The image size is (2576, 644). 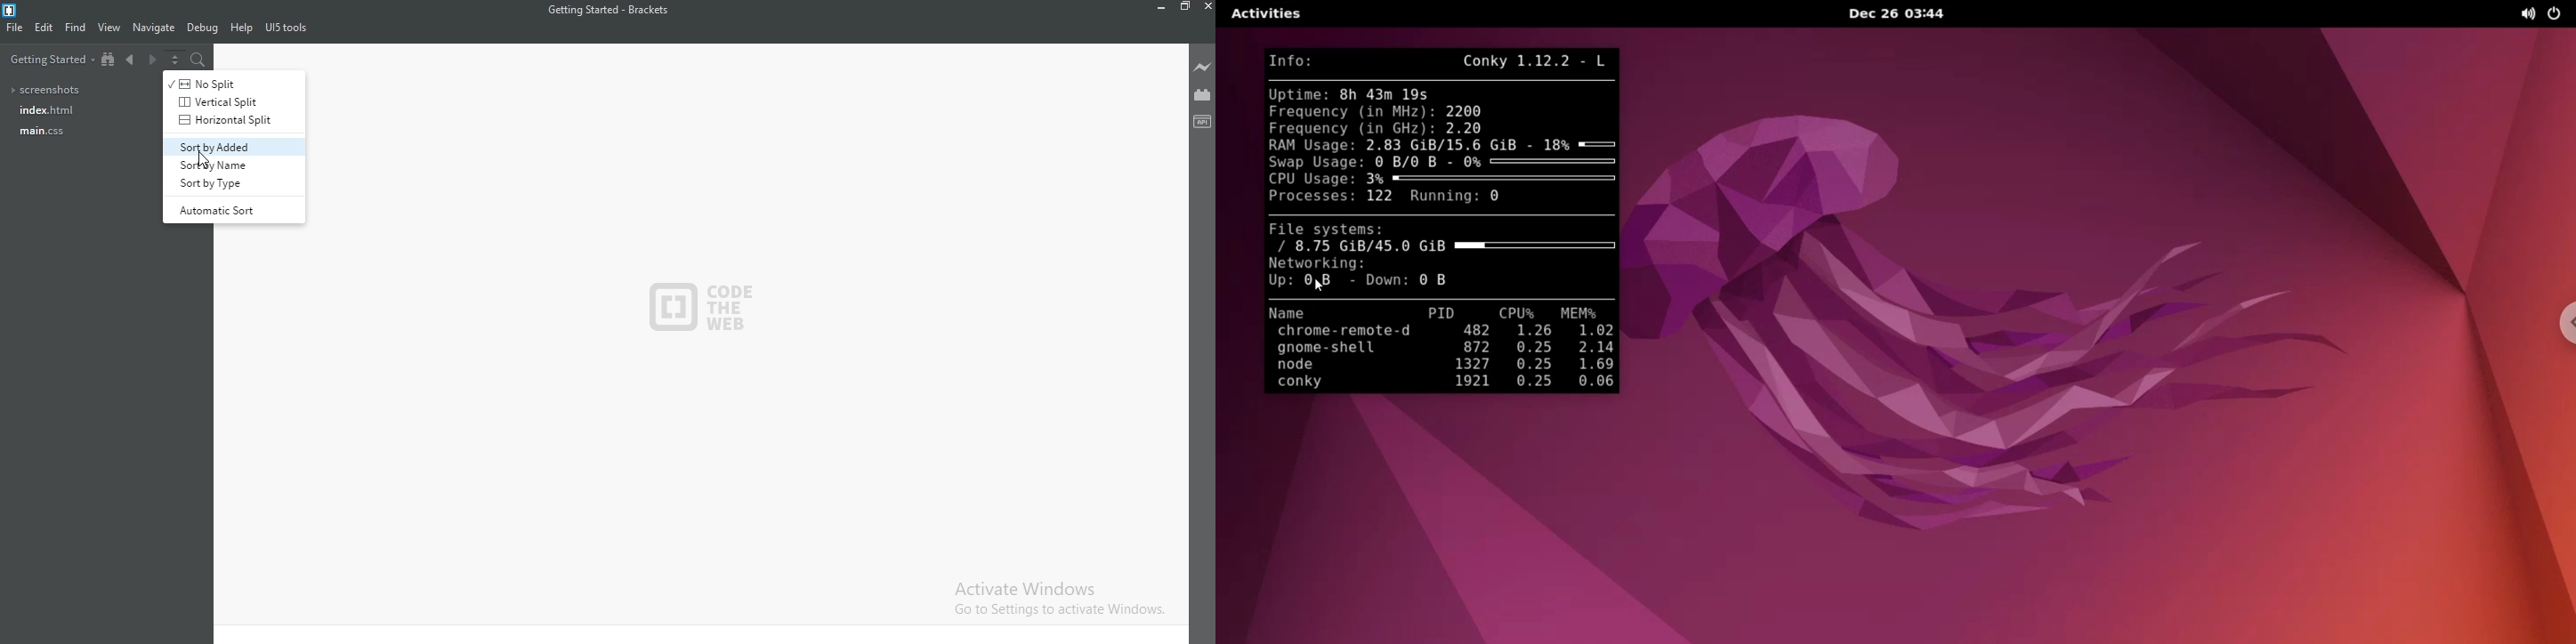 I want to click on Screenshots, so click(x=48, y=91).